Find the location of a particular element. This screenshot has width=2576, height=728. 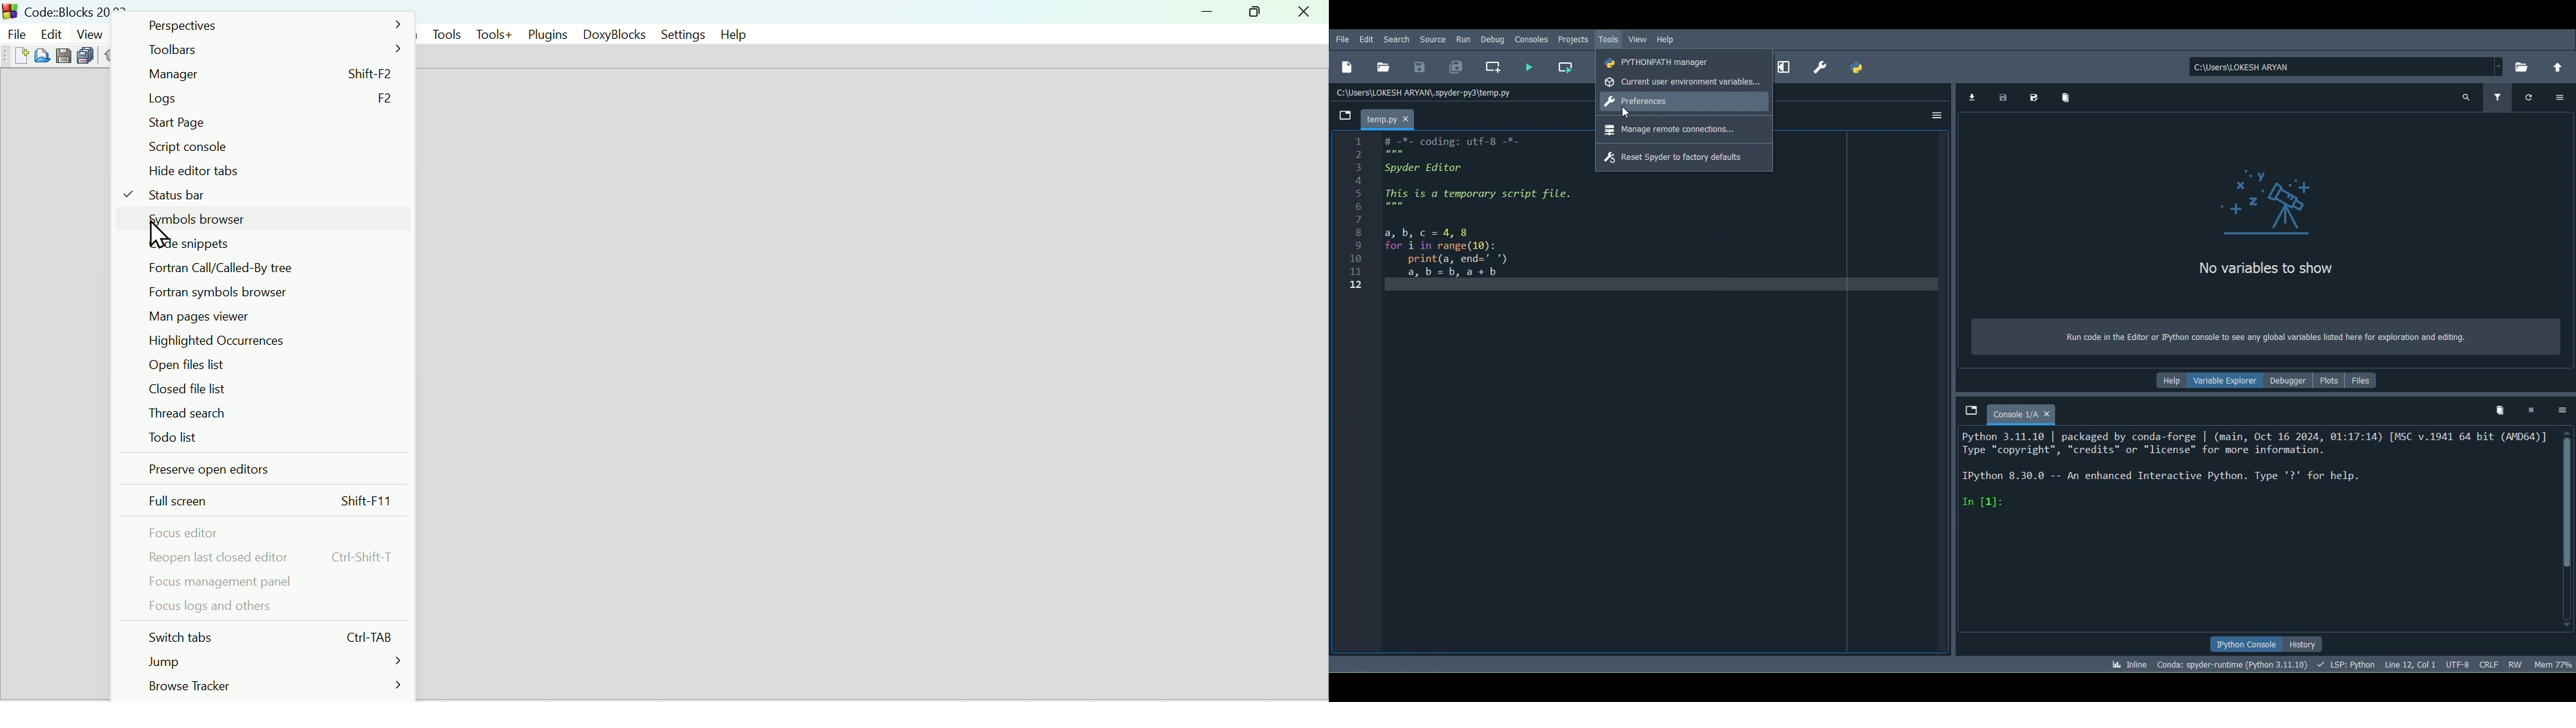

Consoles is located at coordinates (1530, 40).